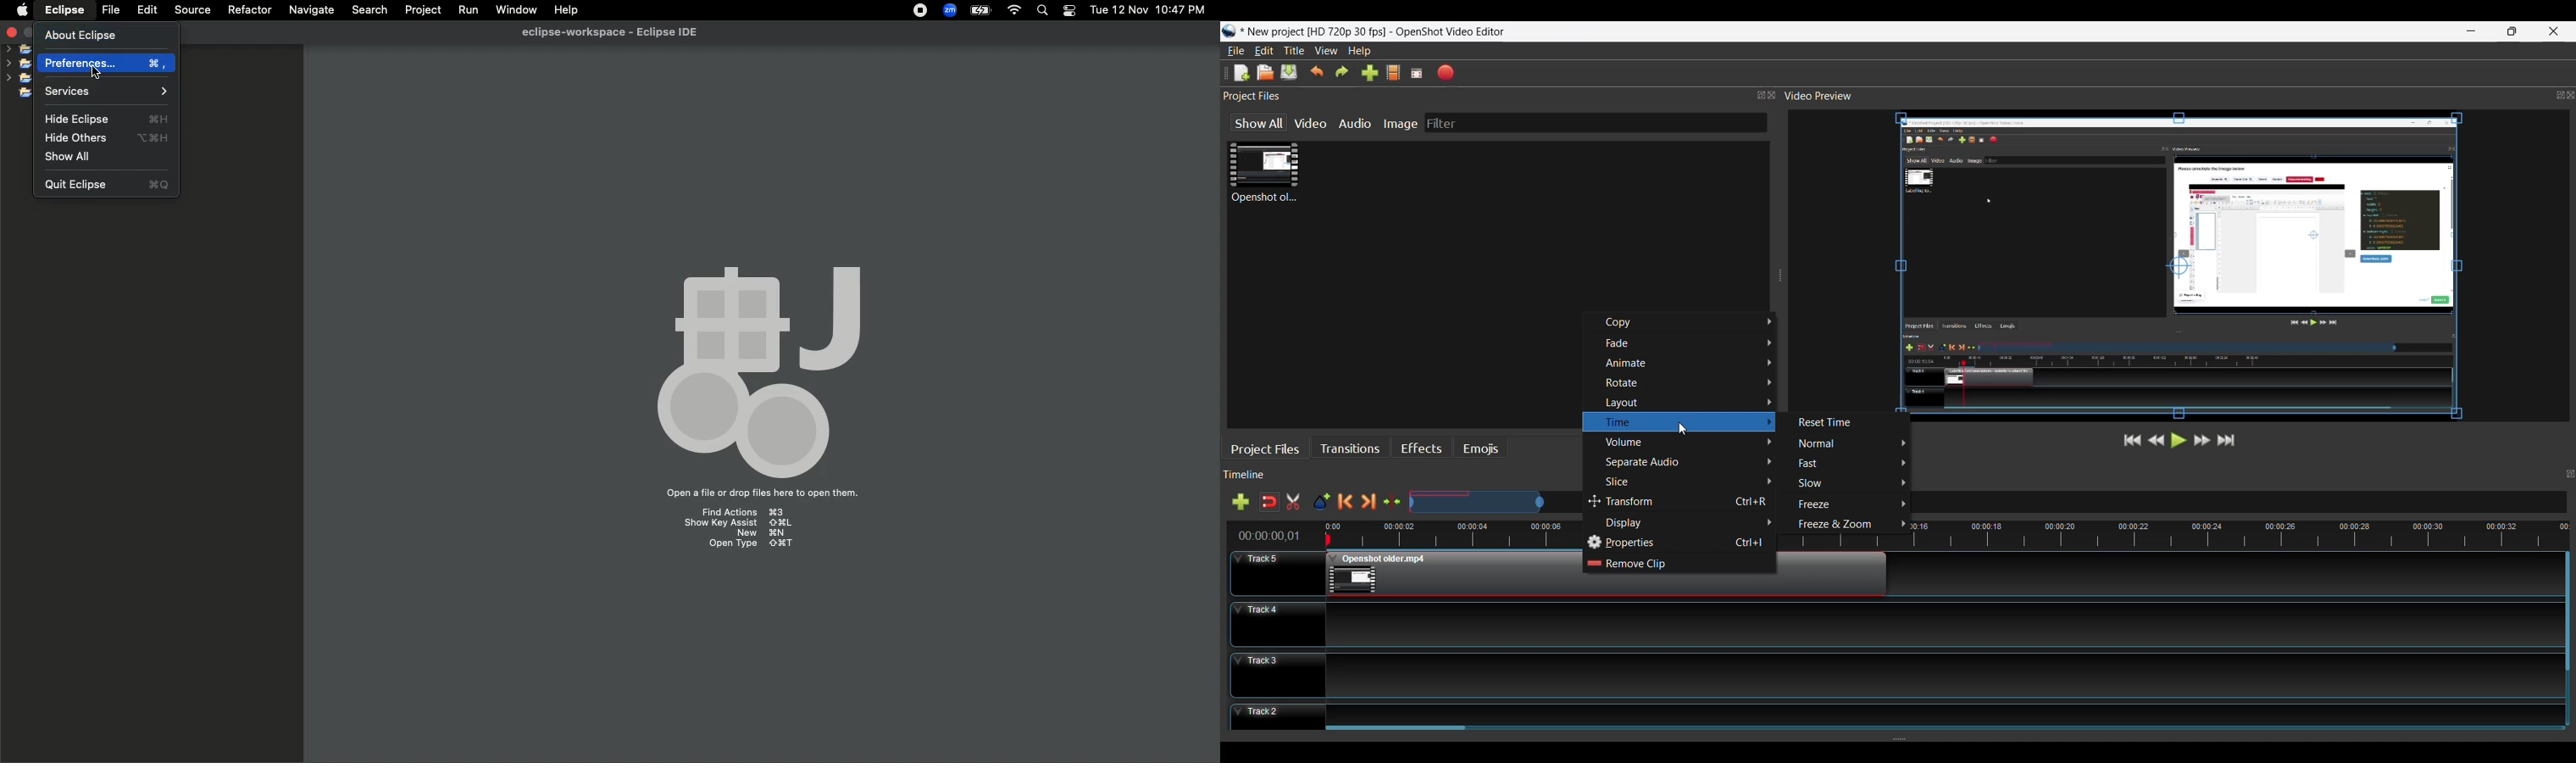  What do you see at coordinates (1316, 32) in the screenshot?
I see `Project Name` at bounding box center [1316, 32].